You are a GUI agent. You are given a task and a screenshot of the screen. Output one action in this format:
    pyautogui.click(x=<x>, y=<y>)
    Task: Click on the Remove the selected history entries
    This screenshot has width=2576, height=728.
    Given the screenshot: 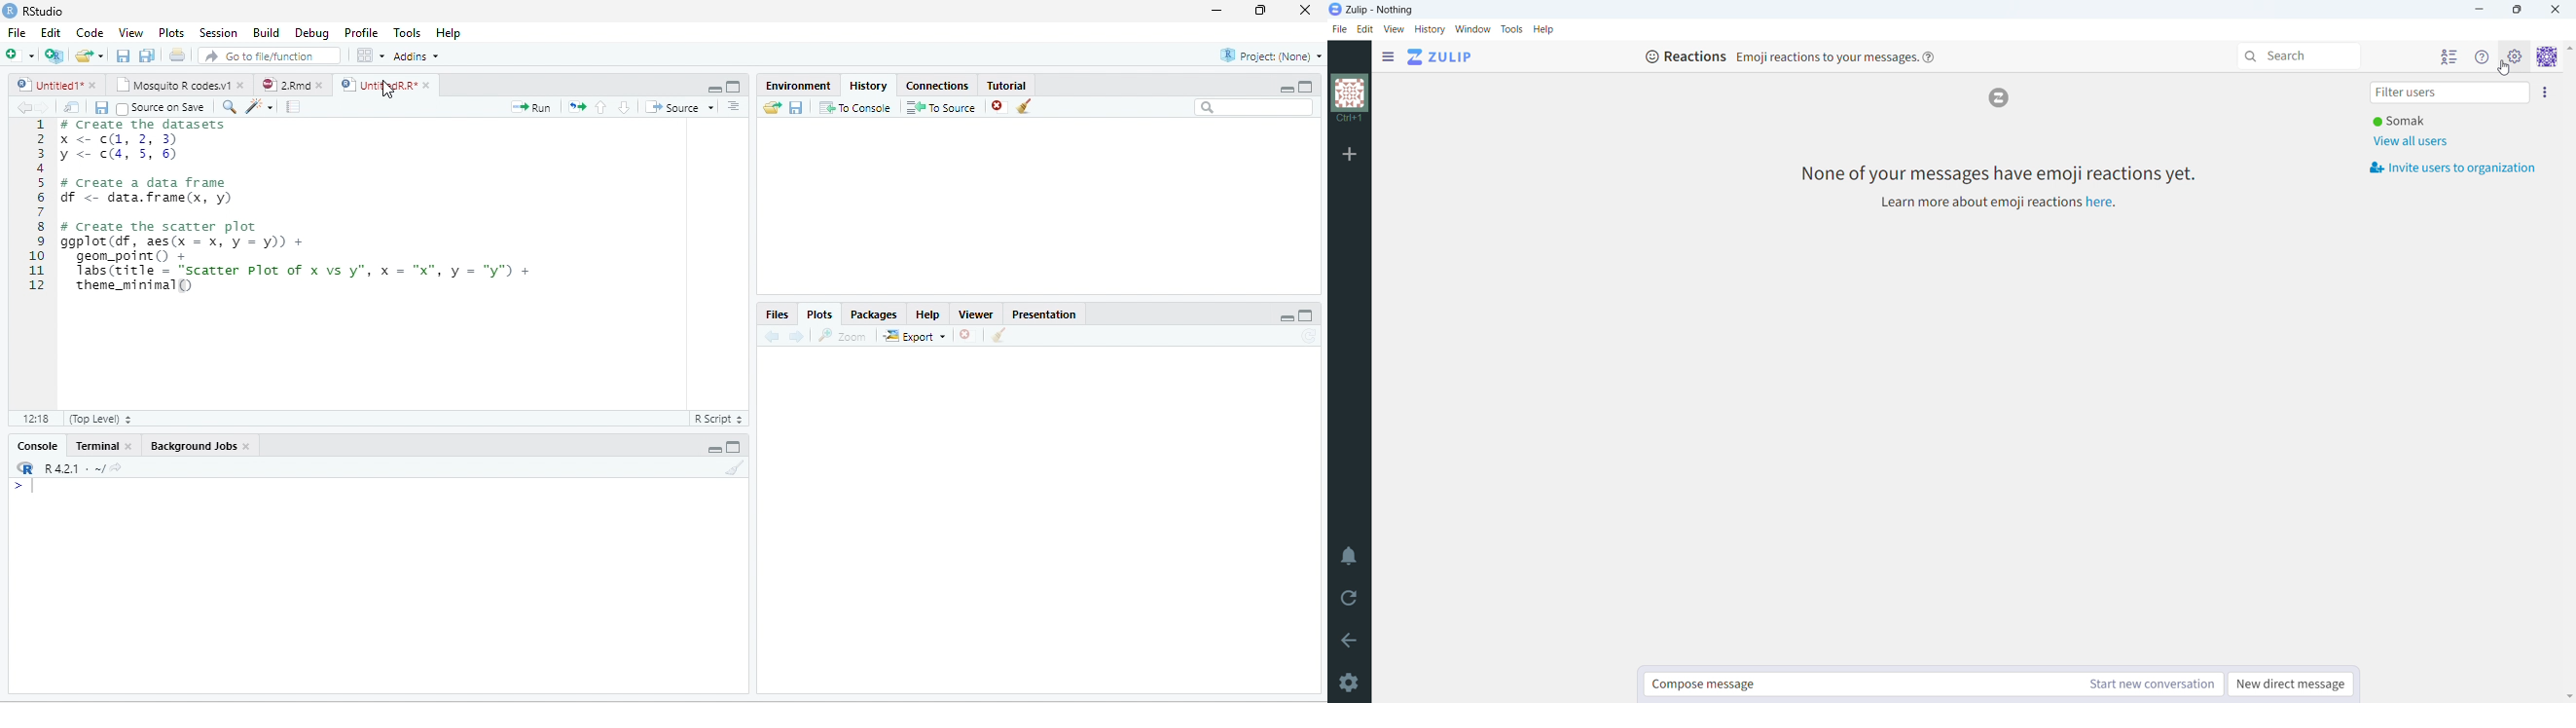 What is the action you would take?
    pyautogui.click(x=999, y=107)
    